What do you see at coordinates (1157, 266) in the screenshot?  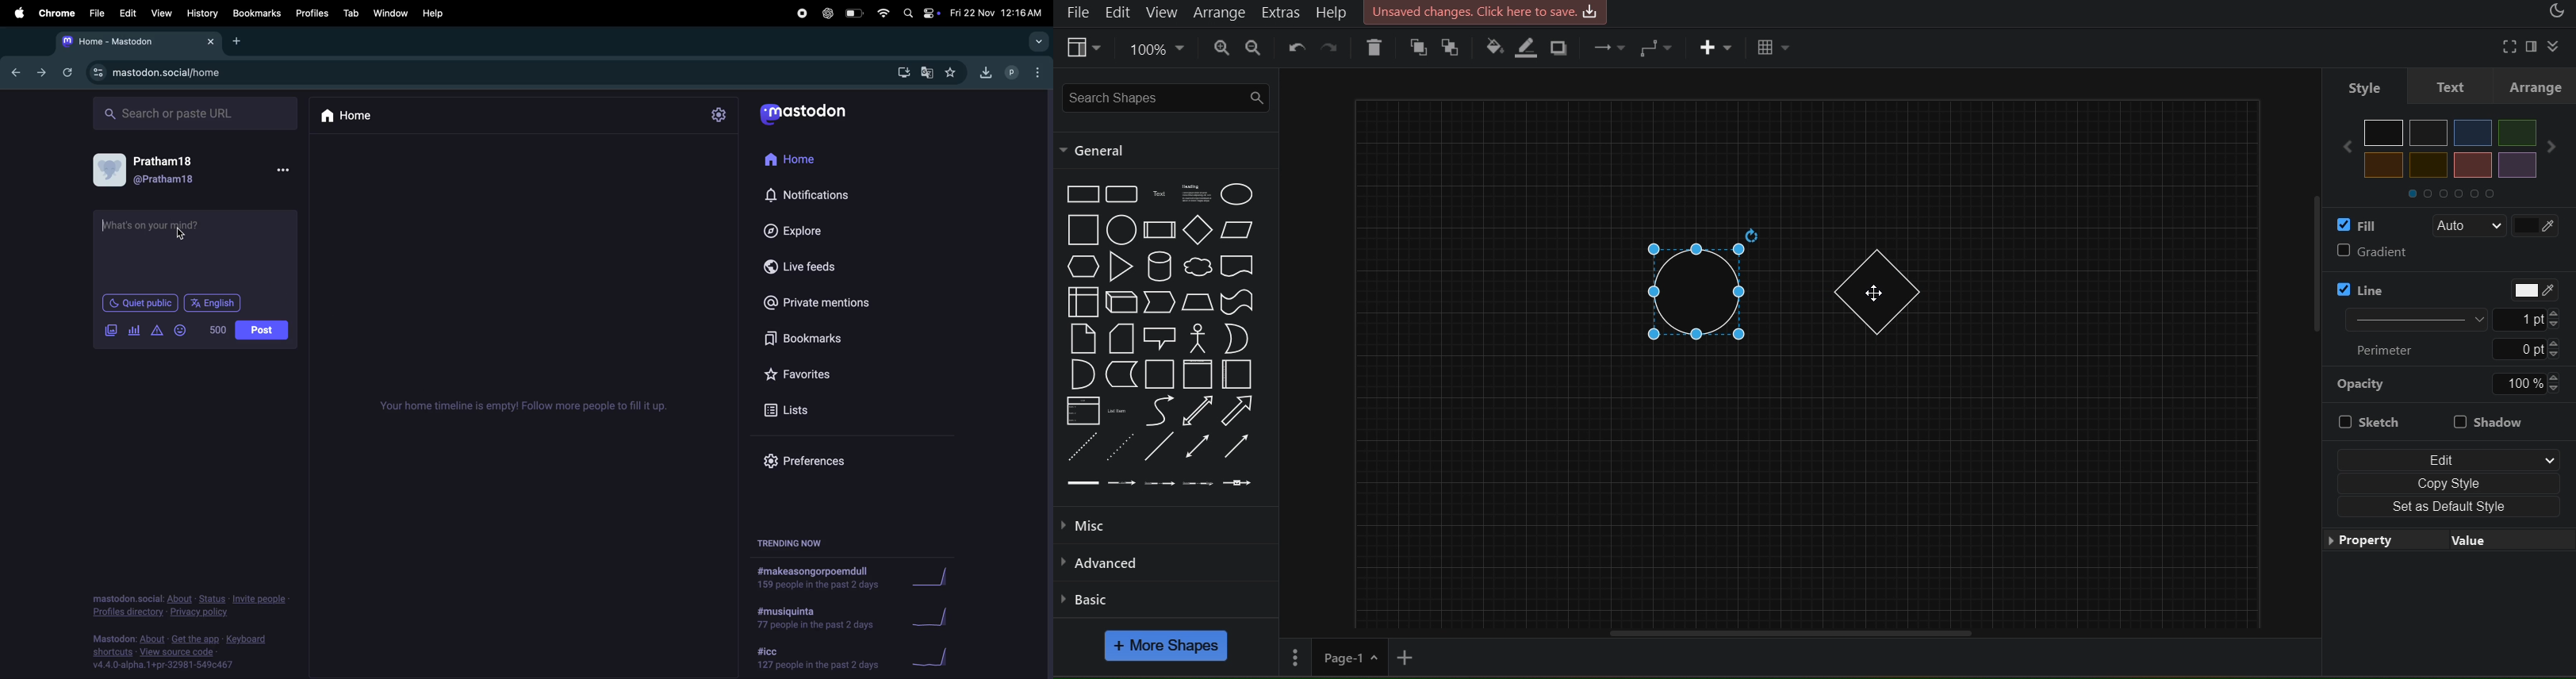 I see `Cylinder` at bounding box center [1157, 266].